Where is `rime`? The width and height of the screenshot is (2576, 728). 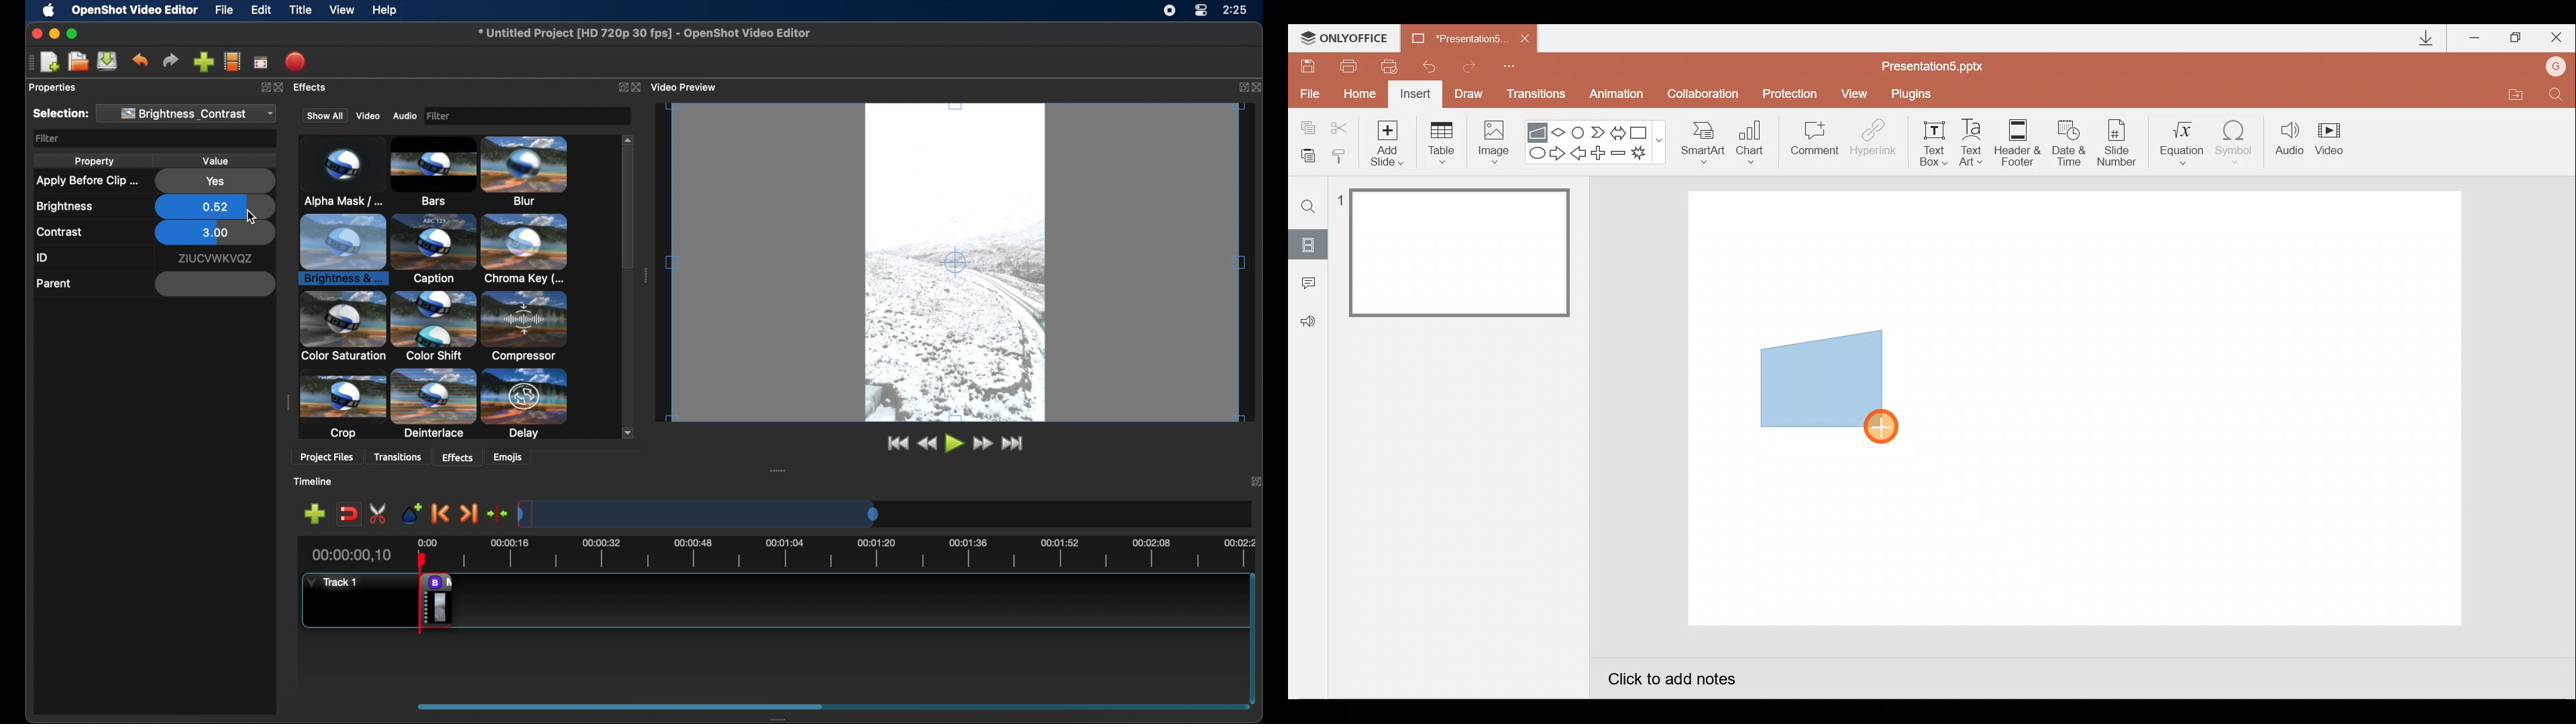
rime is located at coordinates (1236, 11).